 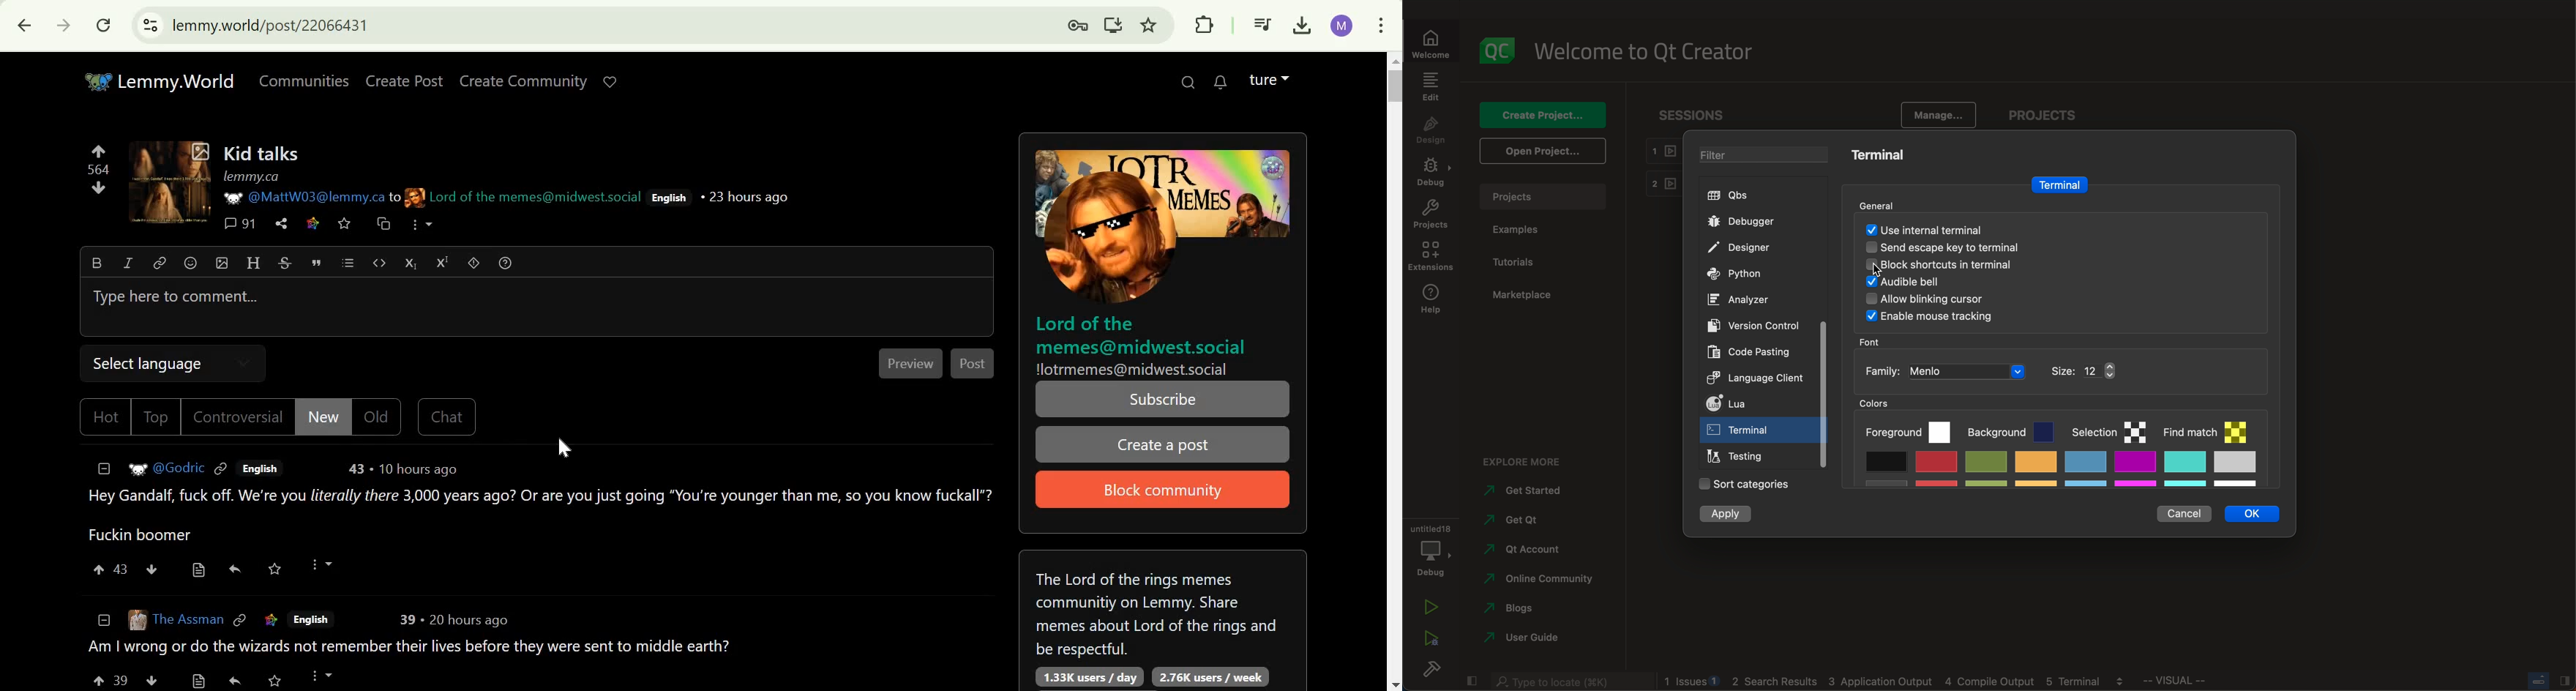 I want to click on terminal, so click(x=1879, y=156).